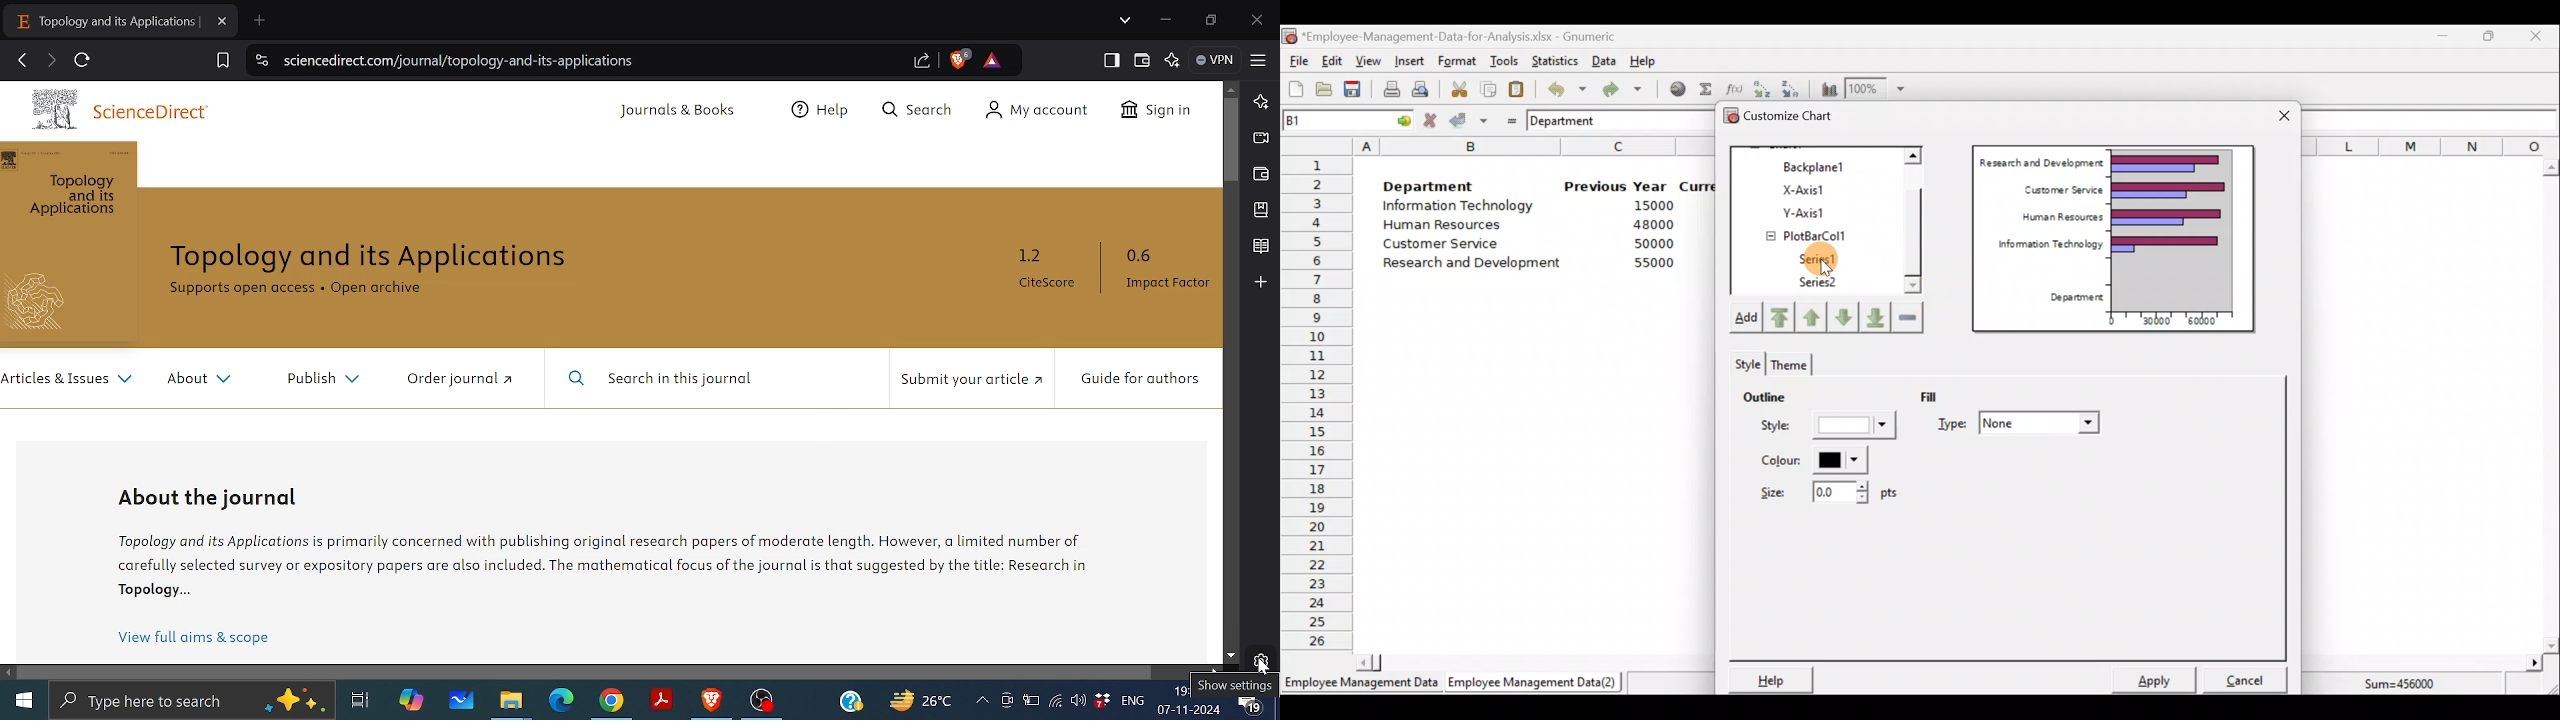  Describe the element at coordinates (1367, 61) in the screenshot. I see `View` at that location.